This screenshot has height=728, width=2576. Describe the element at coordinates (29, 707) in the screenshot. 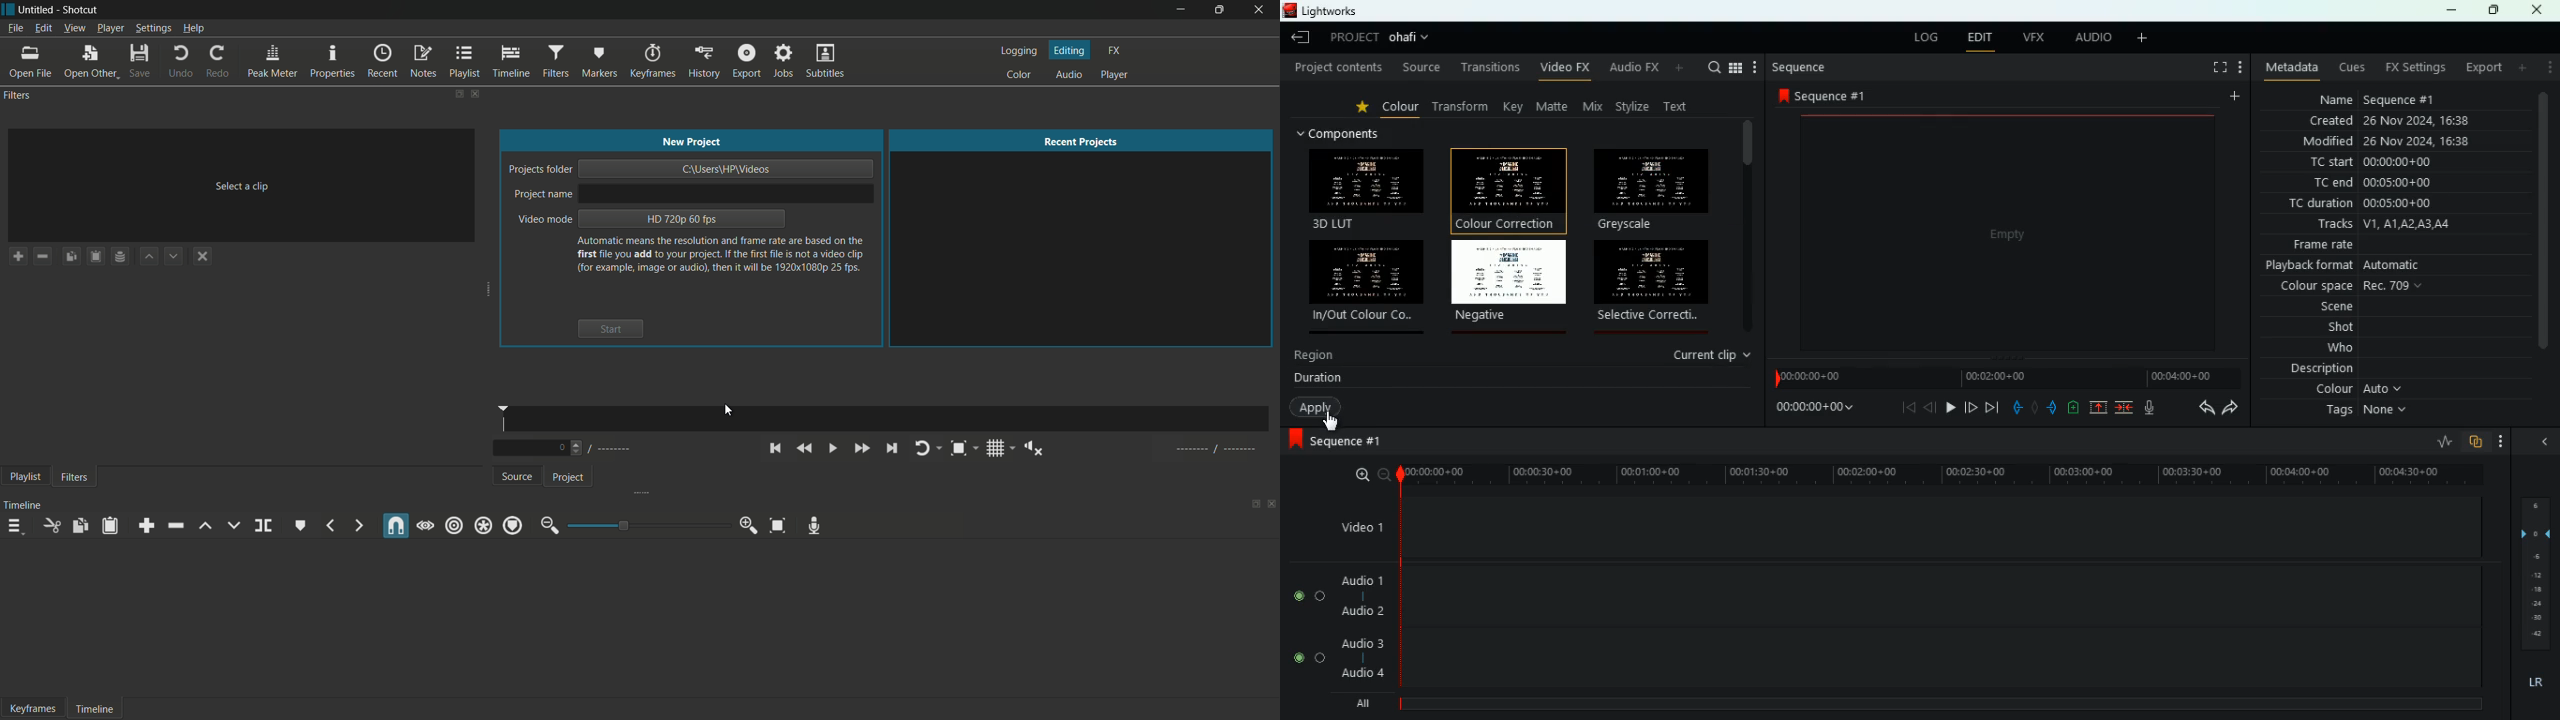

I see `Keyframe` at that location.